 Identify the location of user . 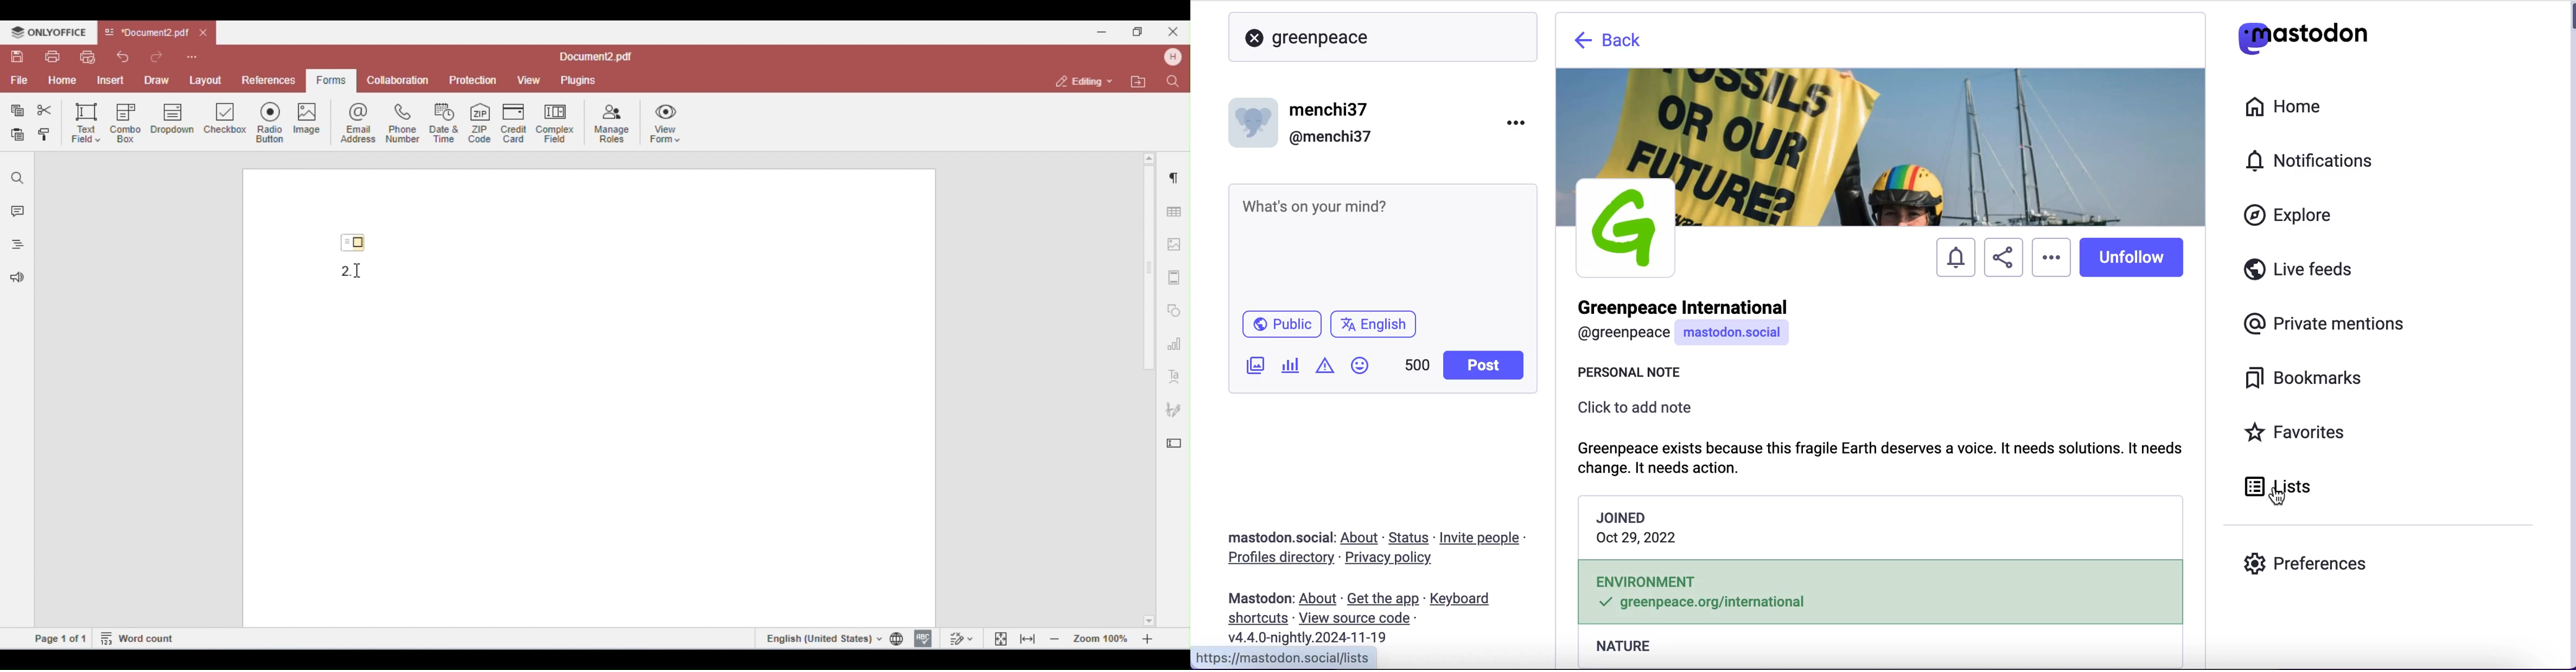
(1685, 323).